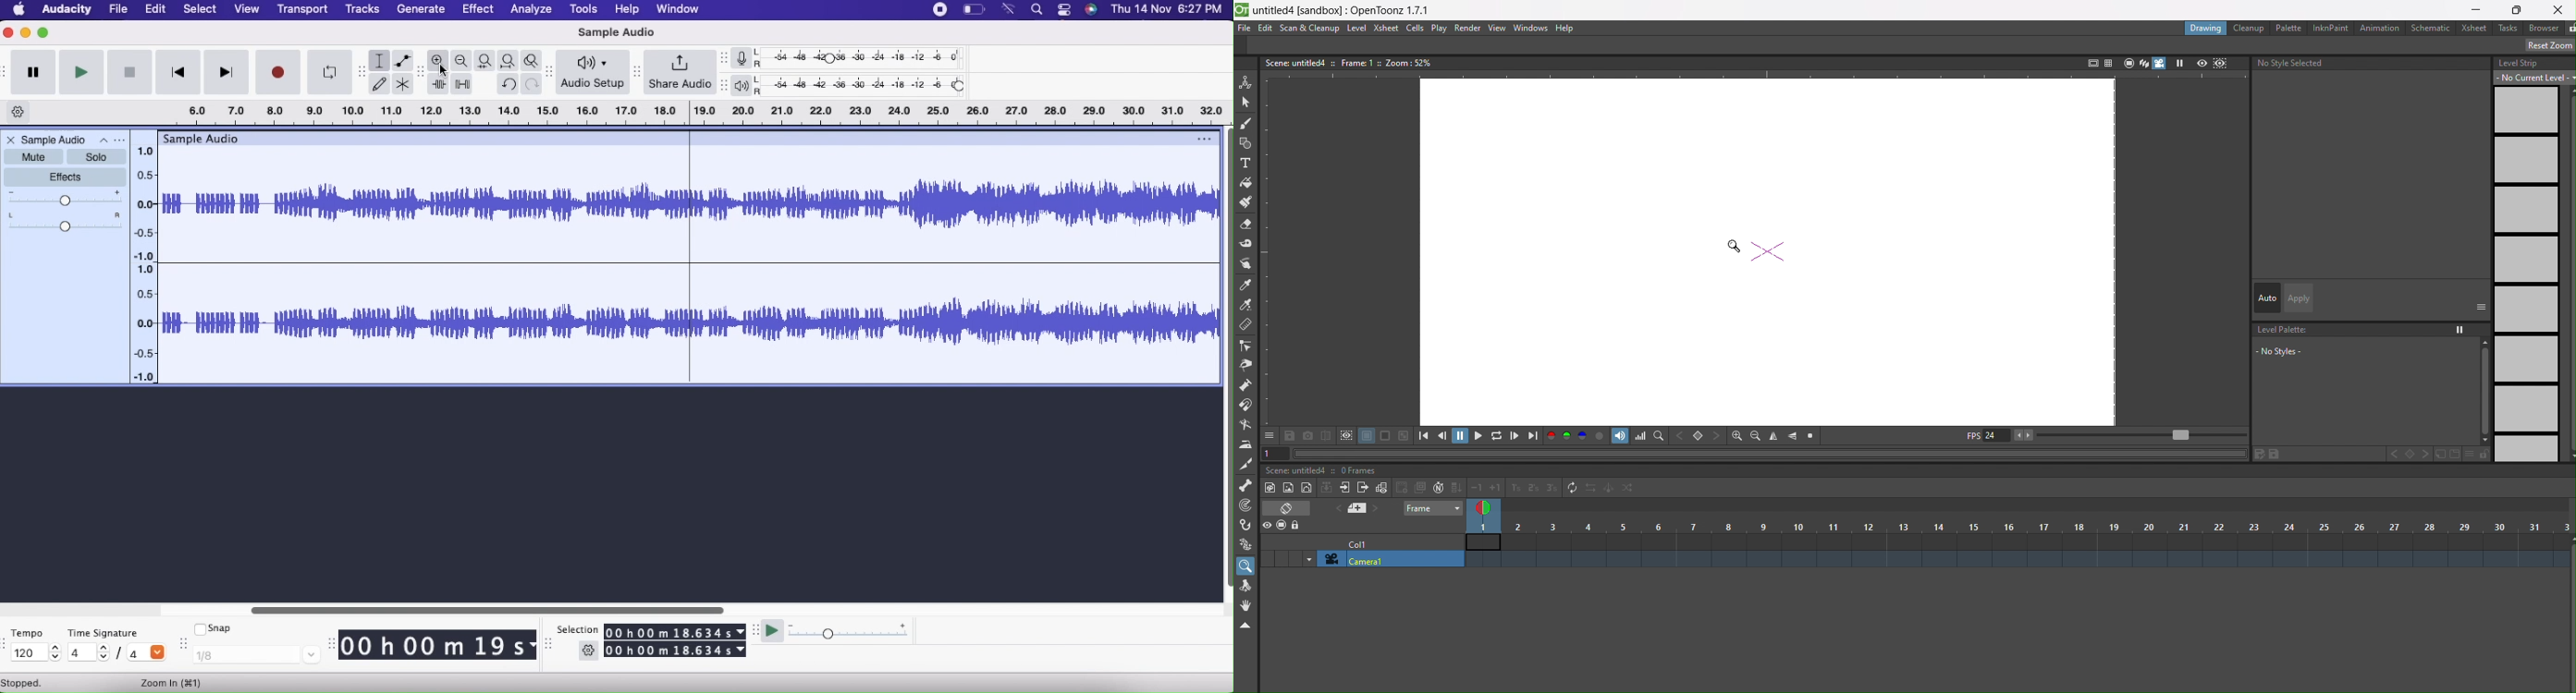  Describe the element at coordinates (103, 633) in the screenshot. I see `Time Signature` at that location.